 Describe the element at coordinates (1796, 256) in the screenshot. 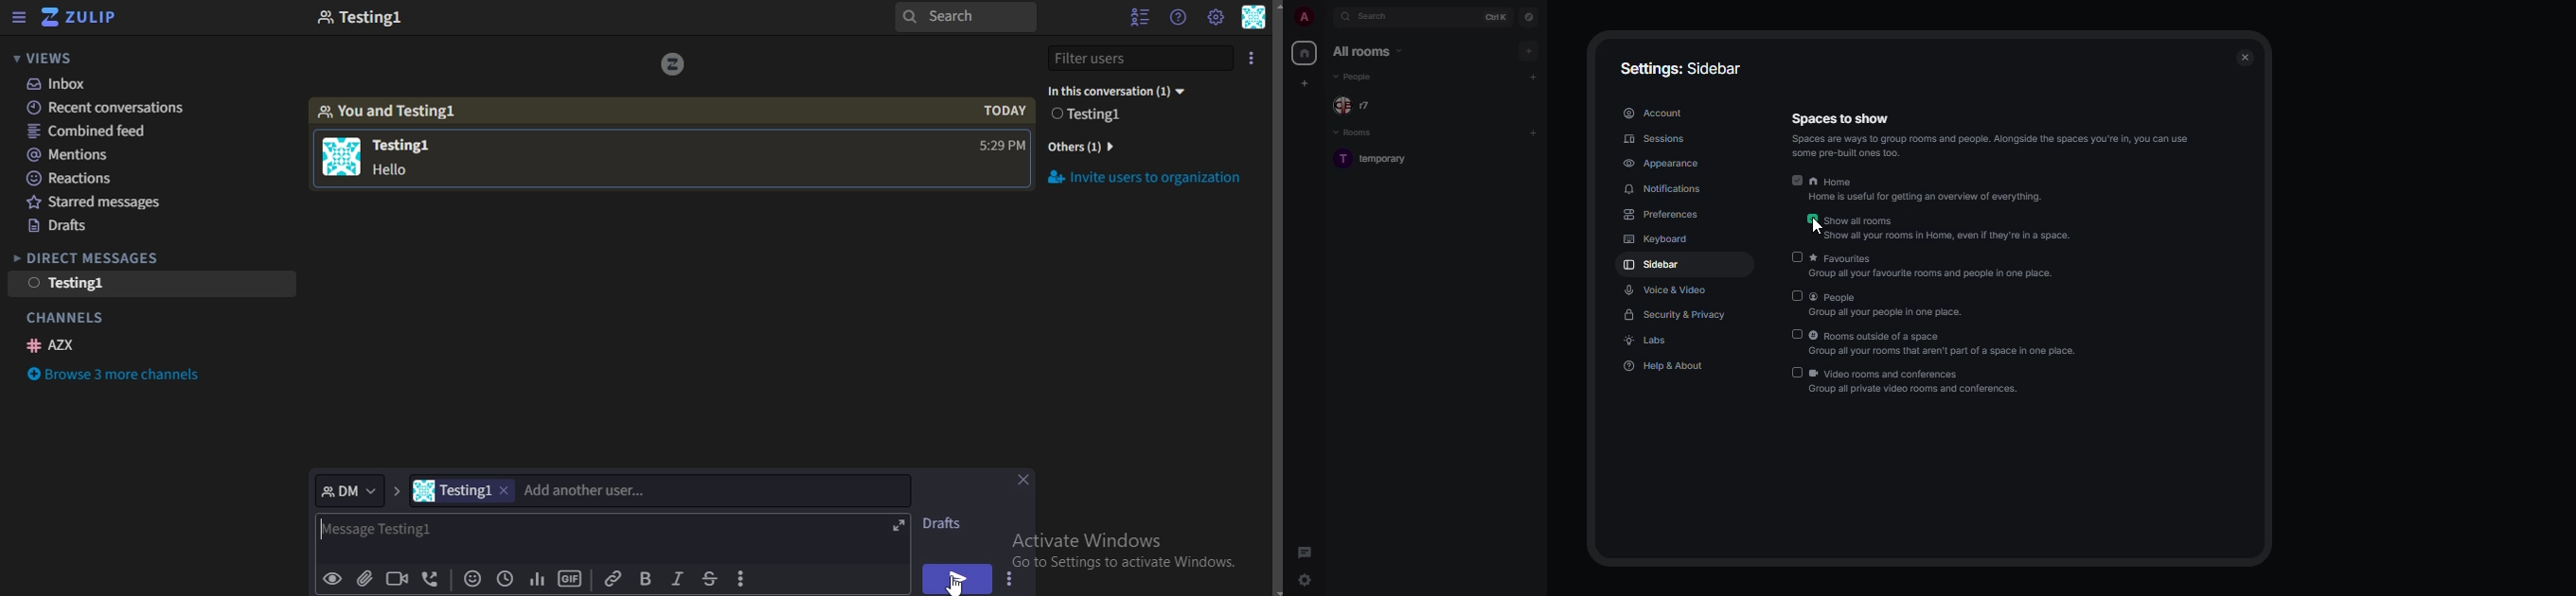

I see `disabled` at that location.